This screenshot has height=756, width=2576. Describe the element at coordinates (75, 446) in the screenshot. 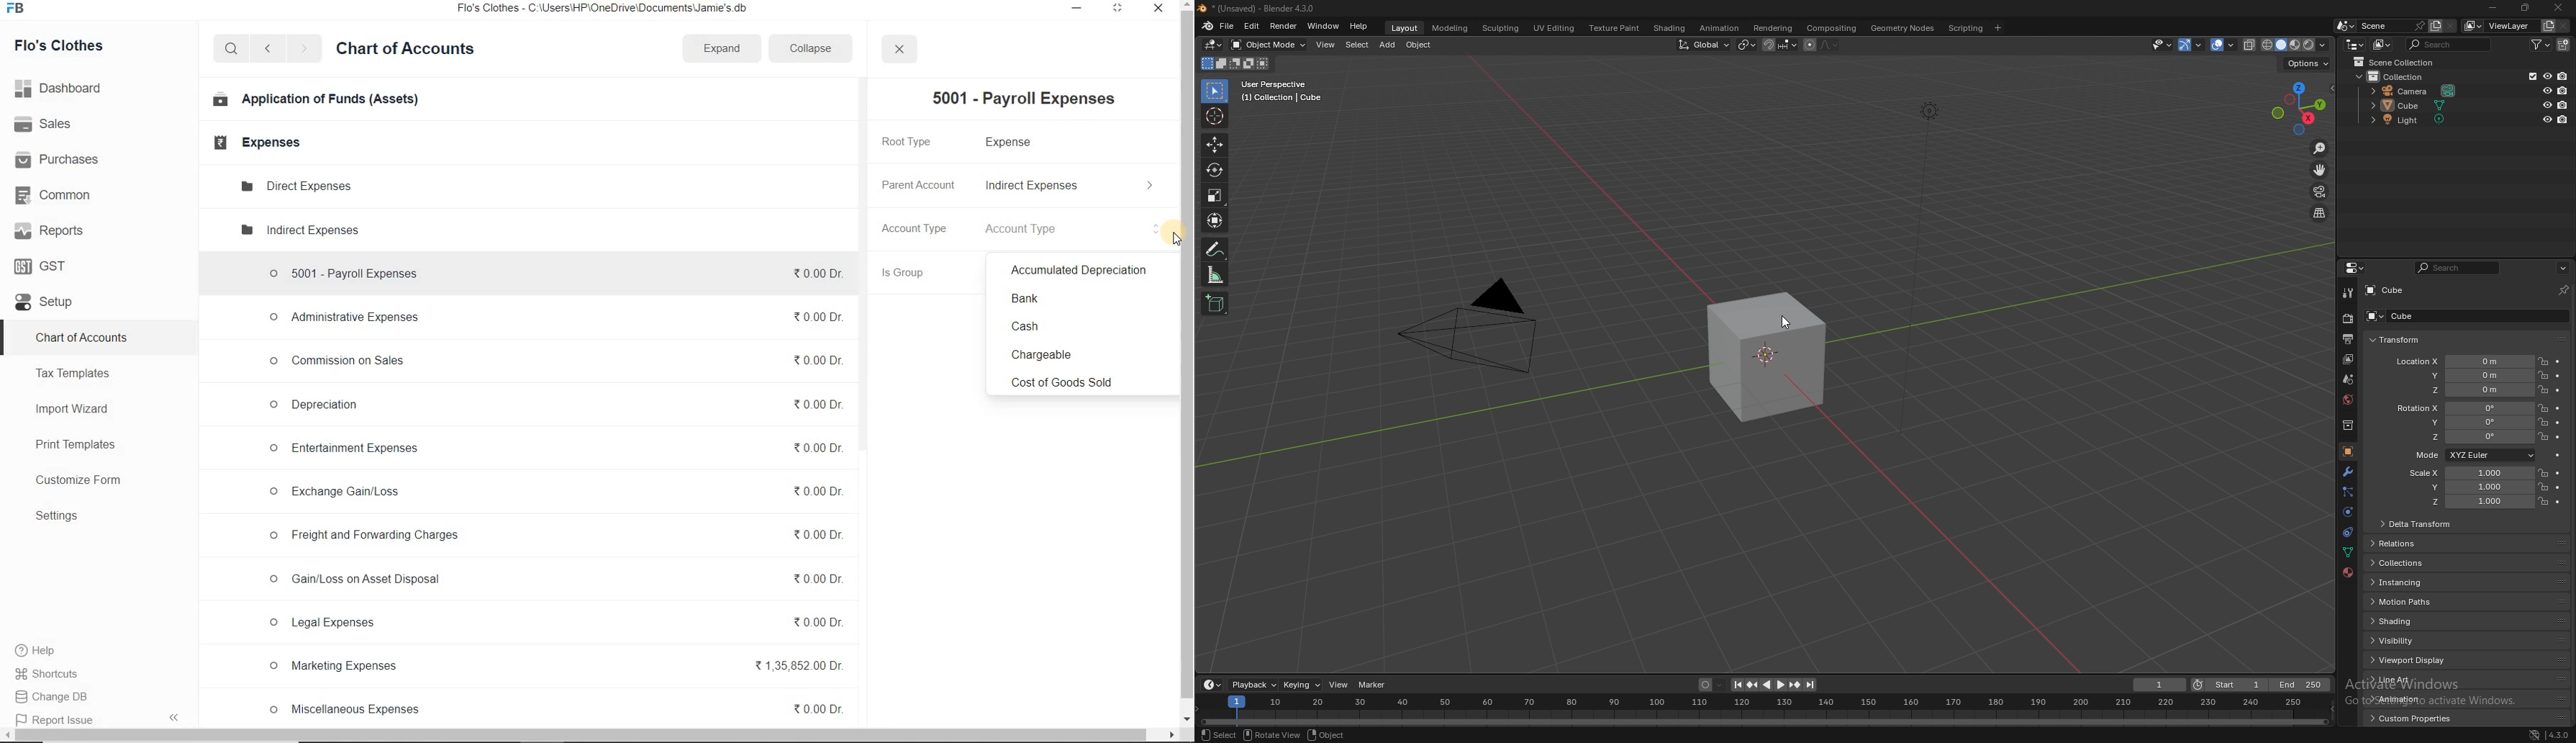

I see `Print Templates` at that location.